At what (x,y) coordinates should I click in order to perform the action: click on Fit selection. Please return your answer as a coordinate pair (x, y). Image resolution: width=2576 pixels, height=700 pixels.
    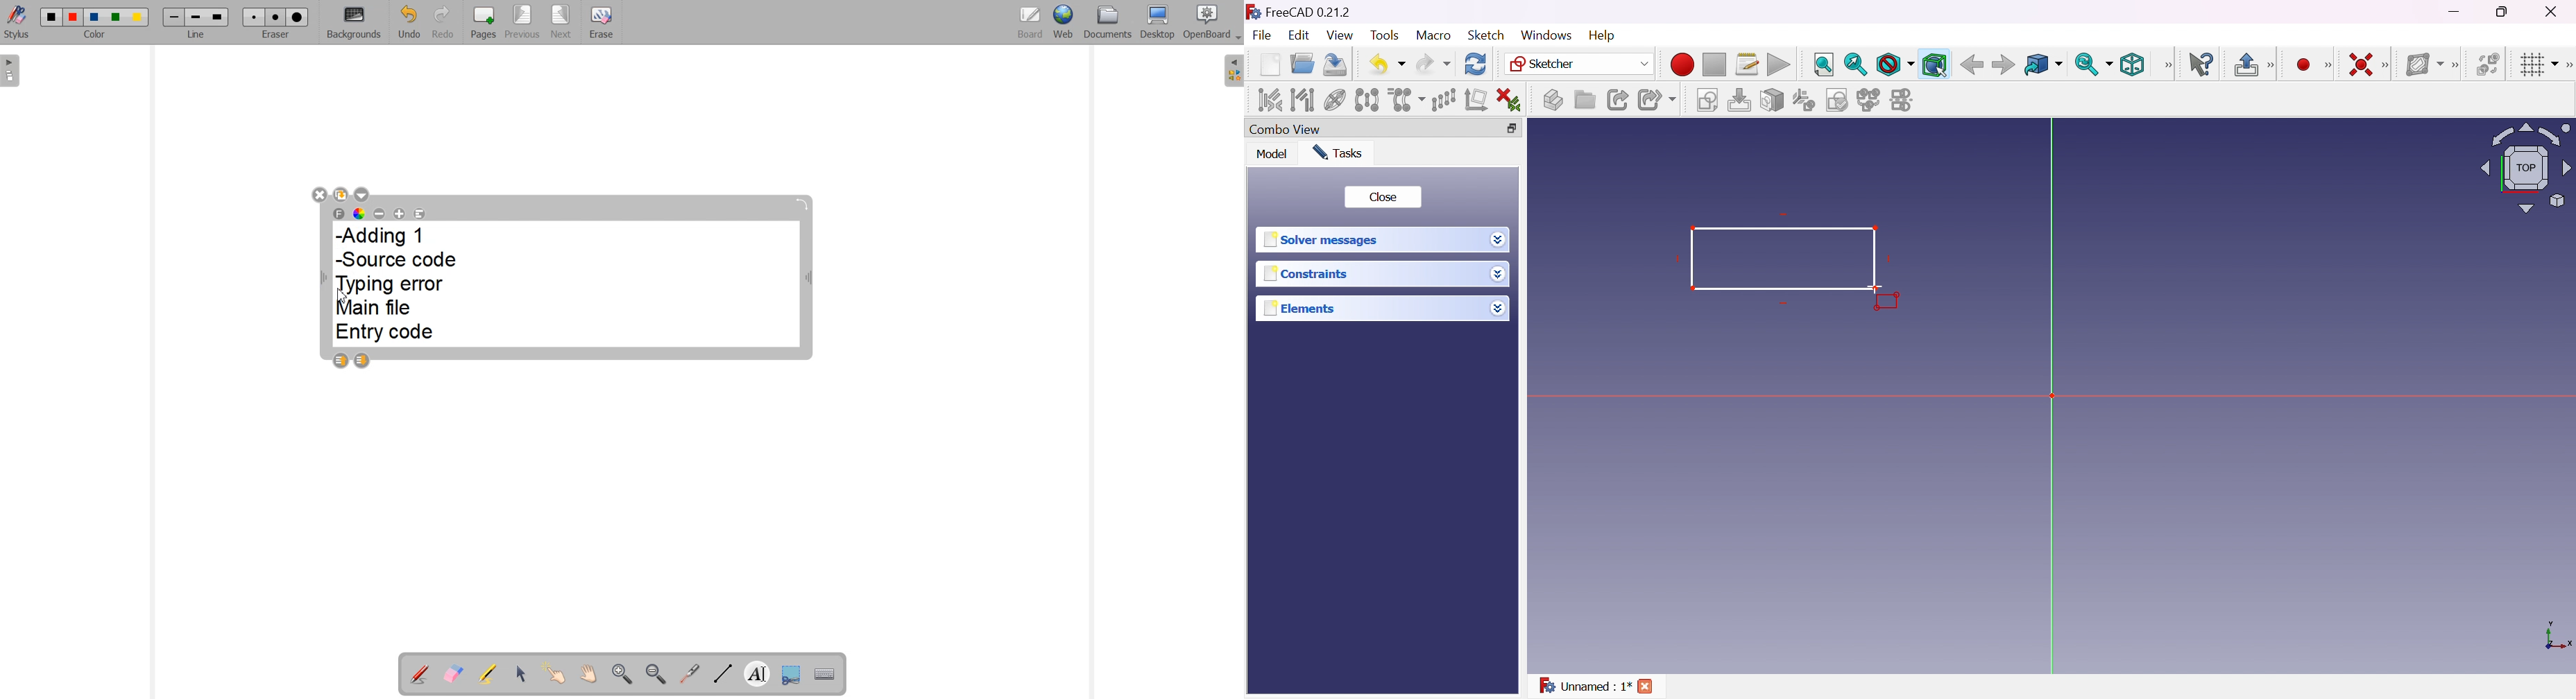
    Looking at the image, I should click on (1855, 64).